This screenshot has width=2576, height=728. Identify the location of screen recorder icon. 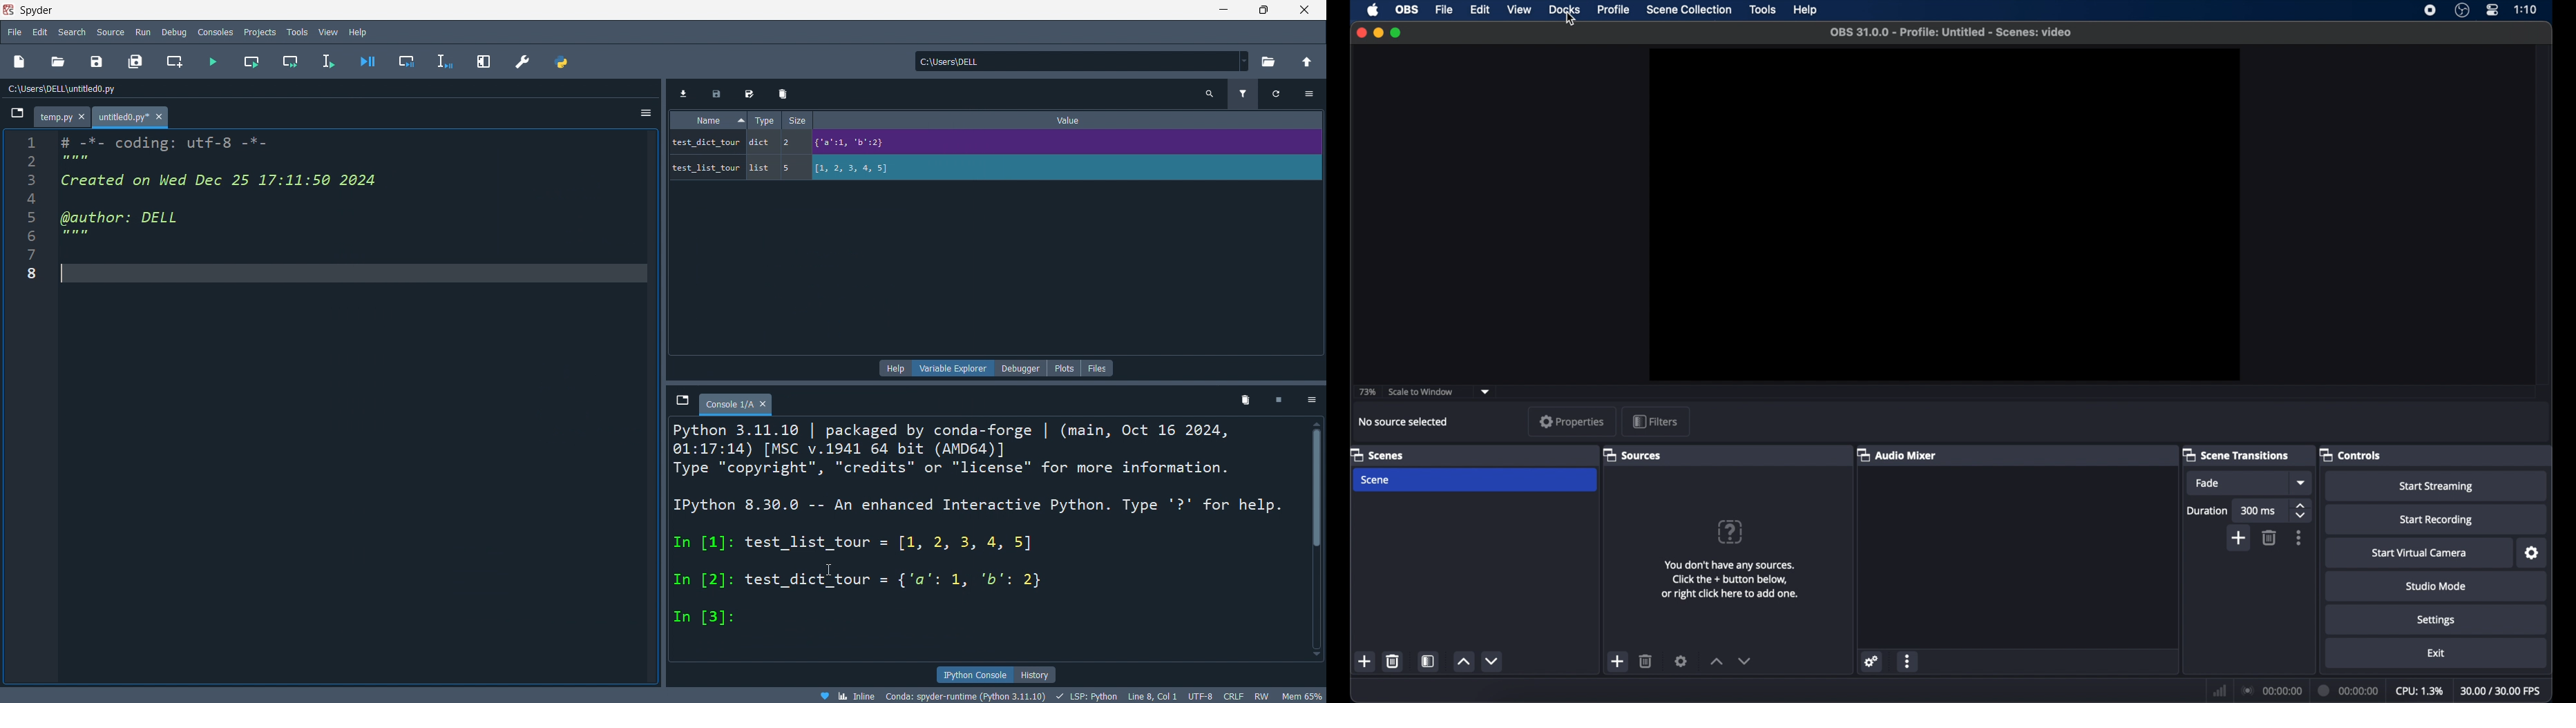
(2429, 10).